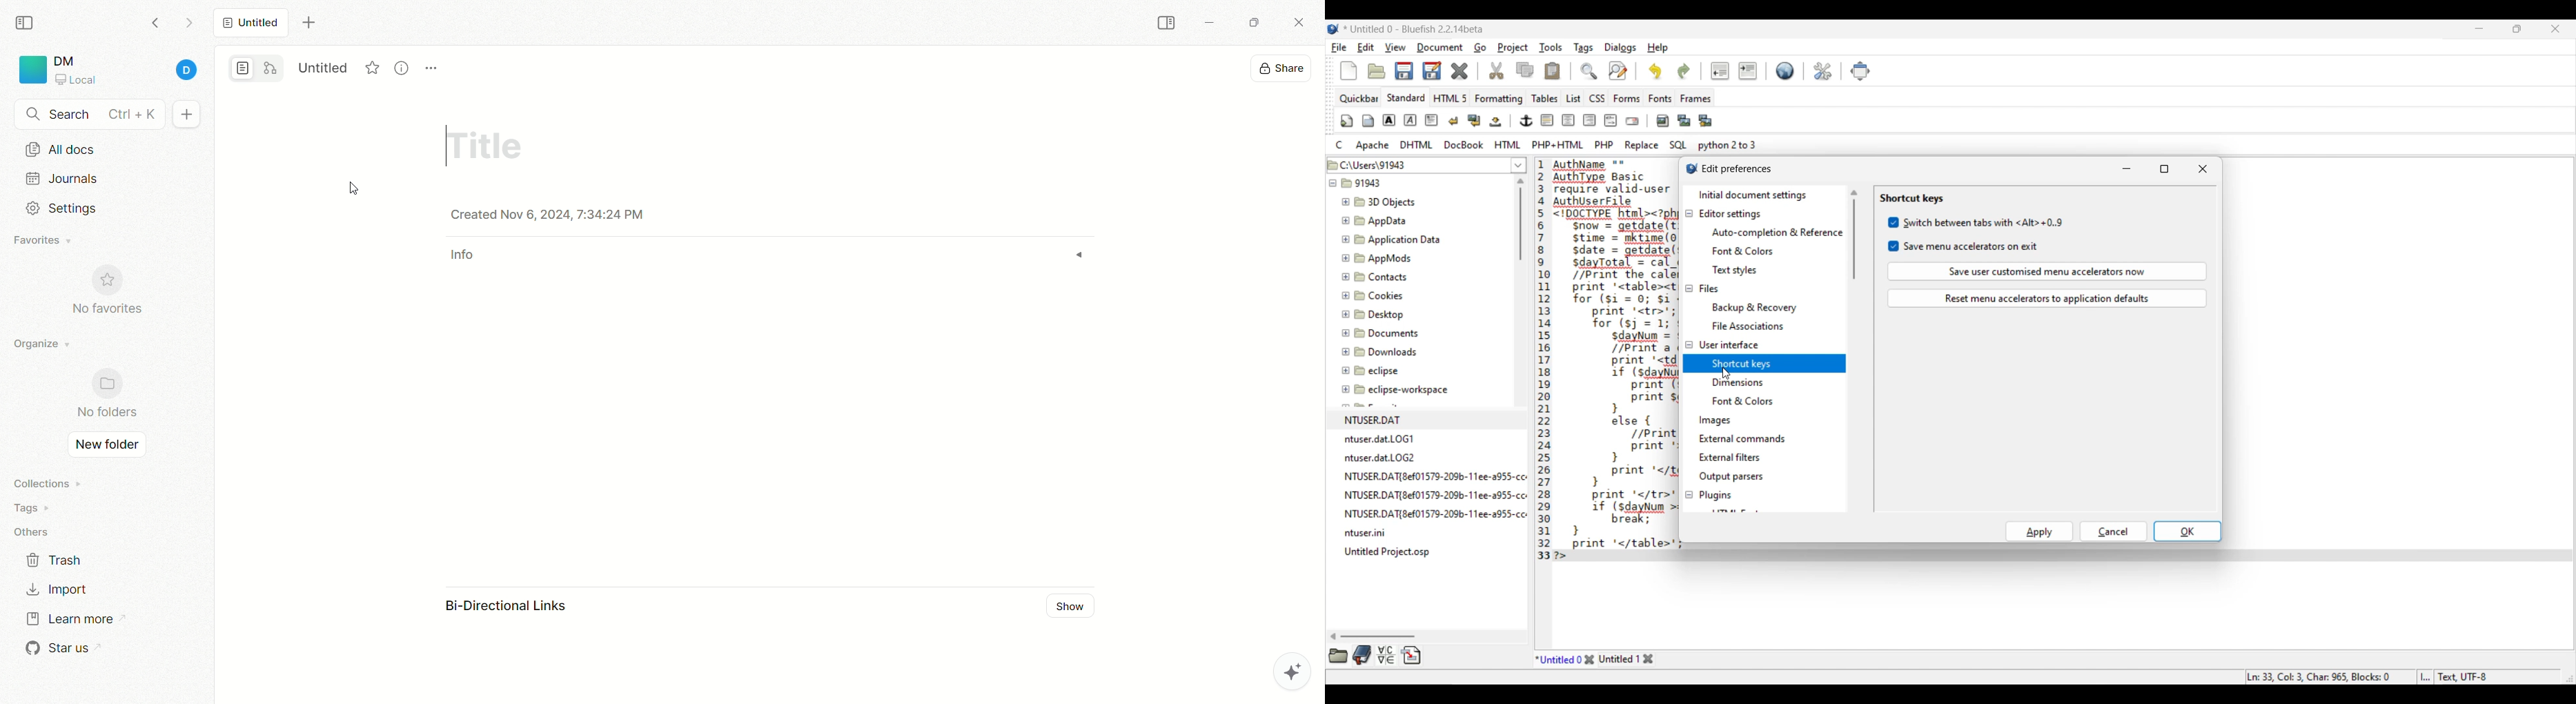 This screenshot has height=728, width=2576. Describe the element at coordinates (38, 344) in the screenshot. I see `organize` at that location.